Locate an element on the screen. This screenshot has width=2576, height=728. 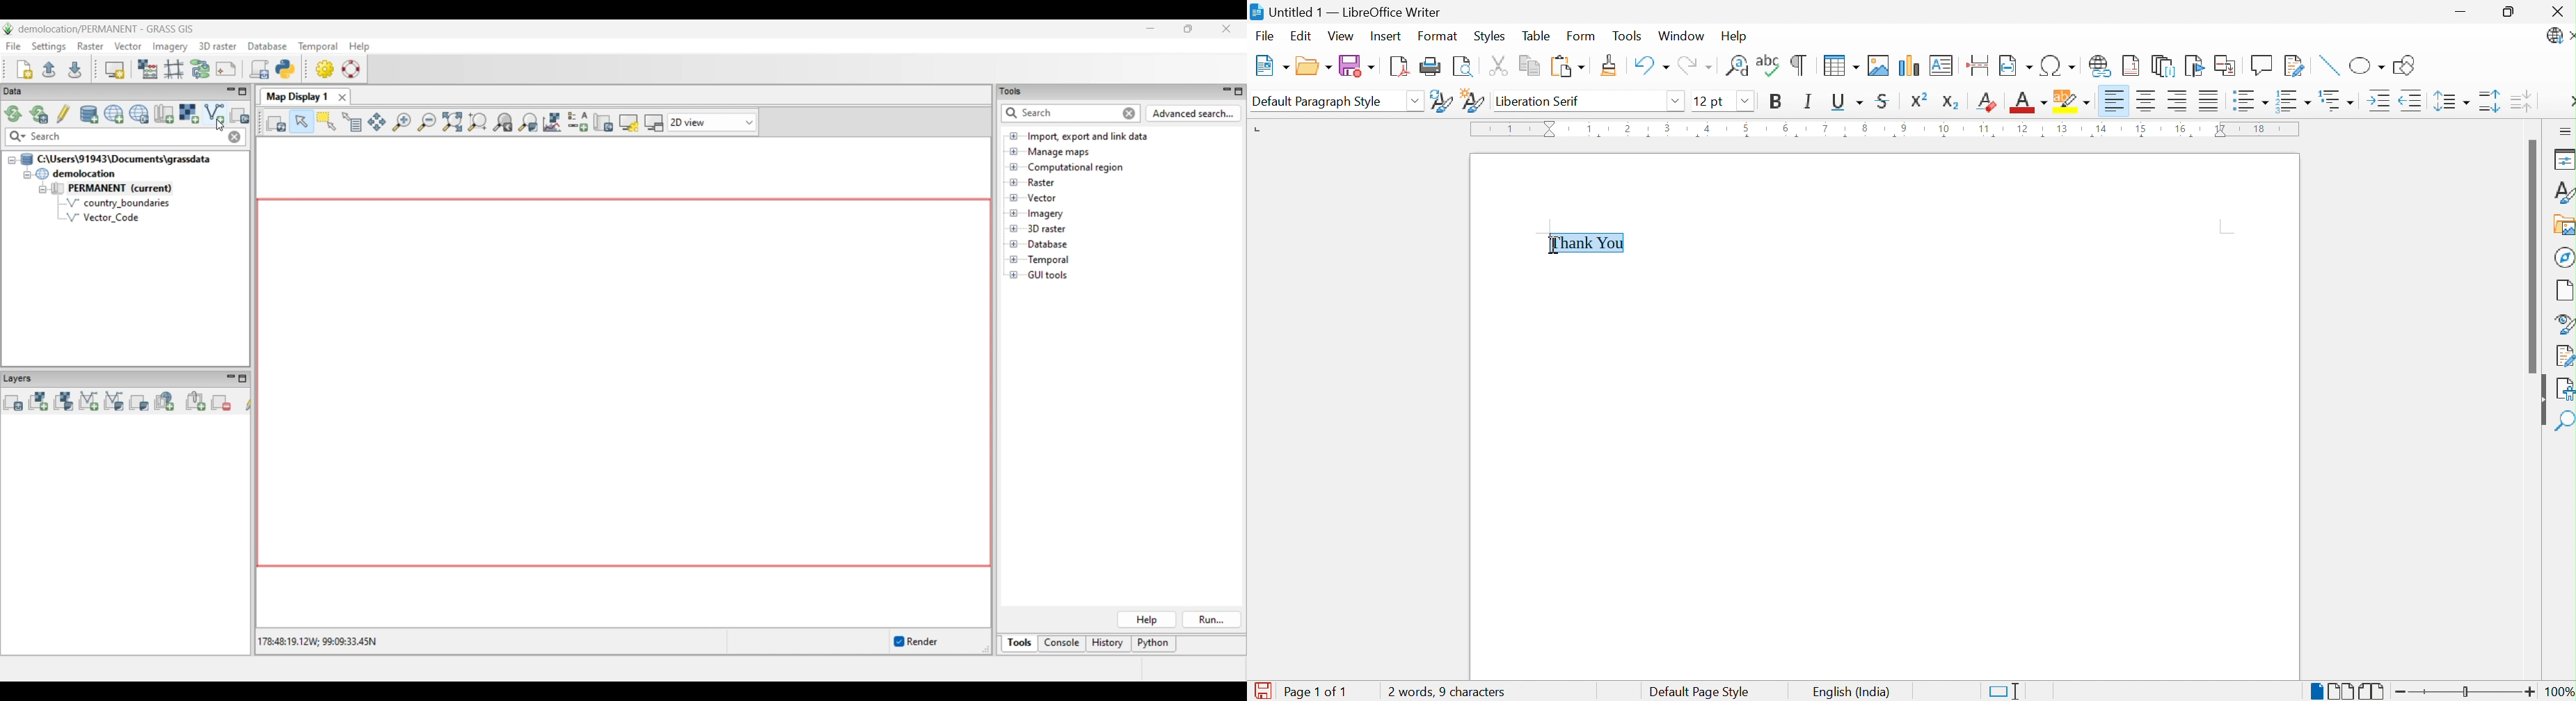
Page 1 of 1 is located at coordinates (1319, 692).